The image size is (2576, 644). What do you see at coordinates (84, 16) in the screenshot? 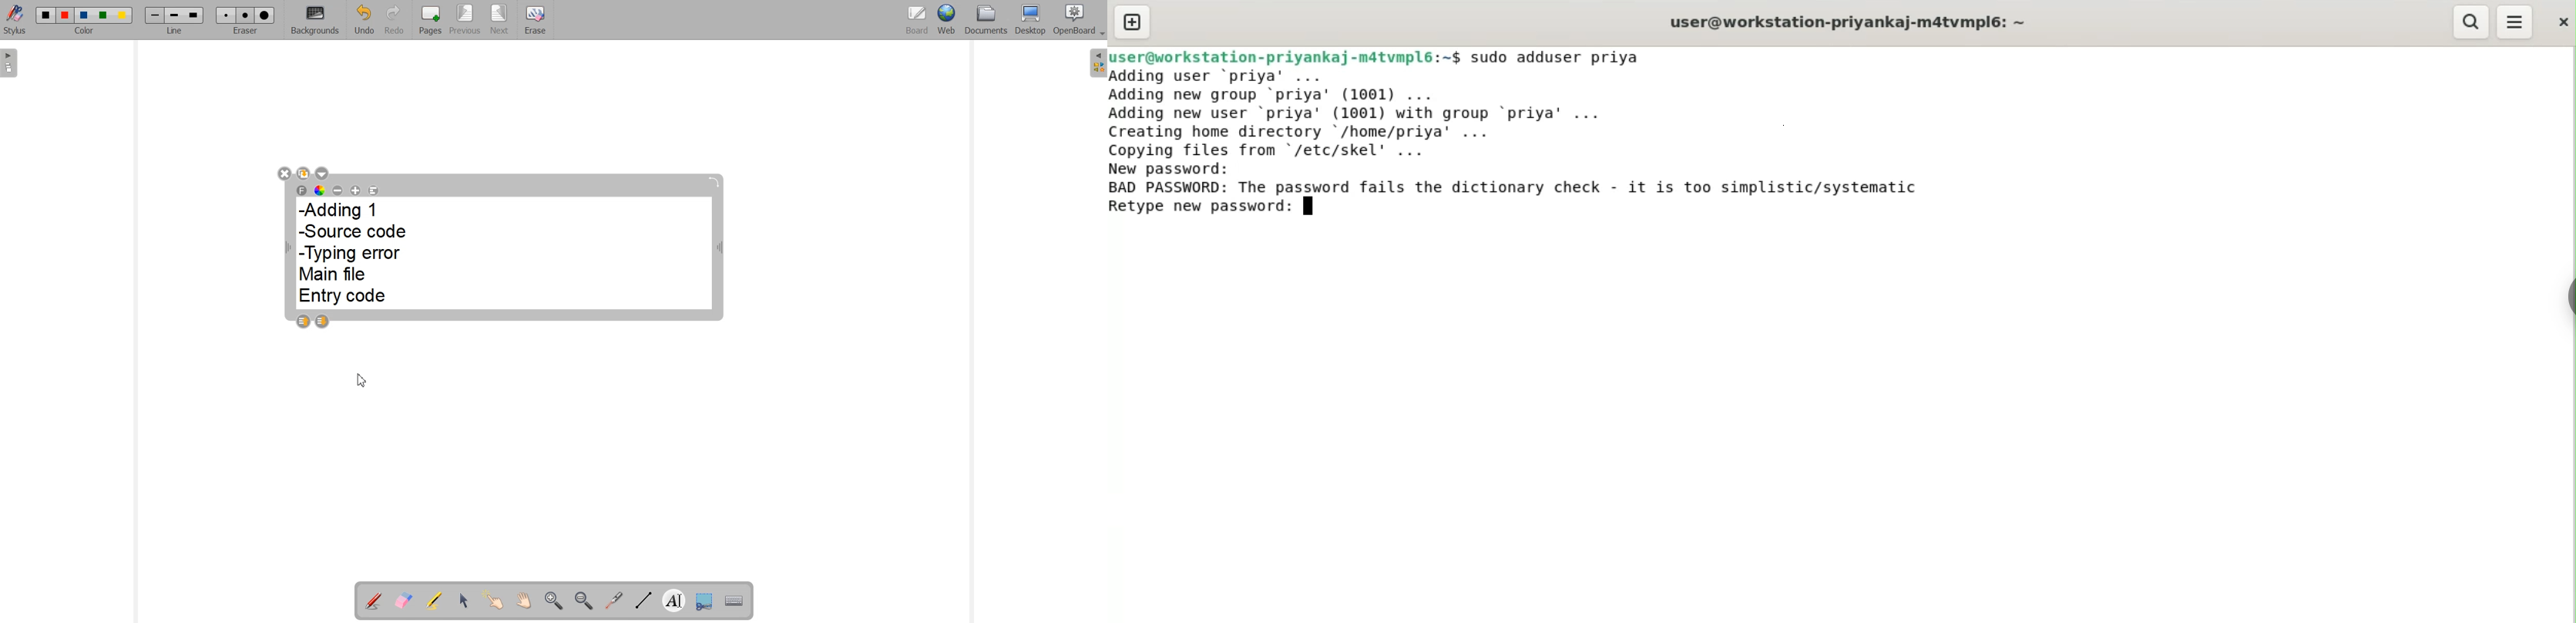
I see `Color 3` at bounding box center [84, 16].